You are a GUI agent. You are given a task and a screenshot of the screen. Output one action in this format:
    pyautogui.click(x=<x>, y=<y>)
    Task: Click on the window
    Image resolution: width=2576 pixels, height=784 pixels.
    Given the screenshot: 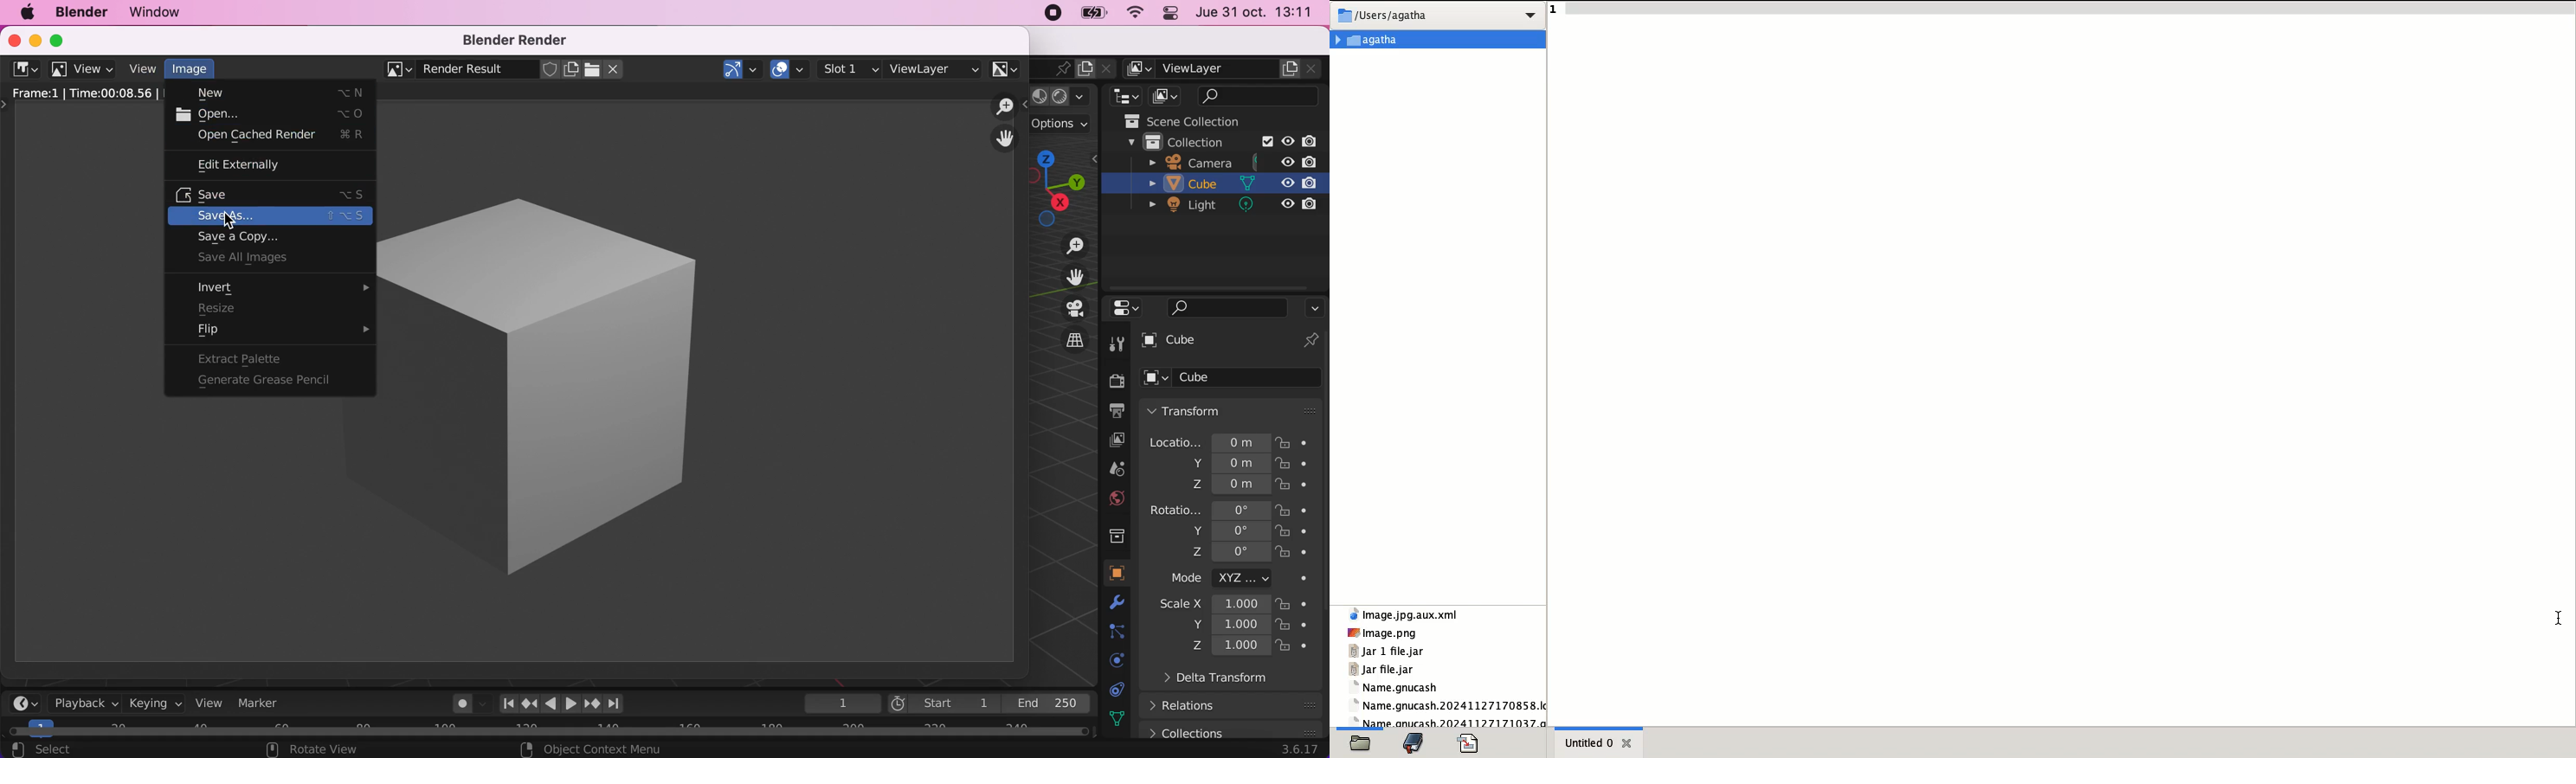 What is the action you would take?
    pyautogui.click(x=168, y=12)
    